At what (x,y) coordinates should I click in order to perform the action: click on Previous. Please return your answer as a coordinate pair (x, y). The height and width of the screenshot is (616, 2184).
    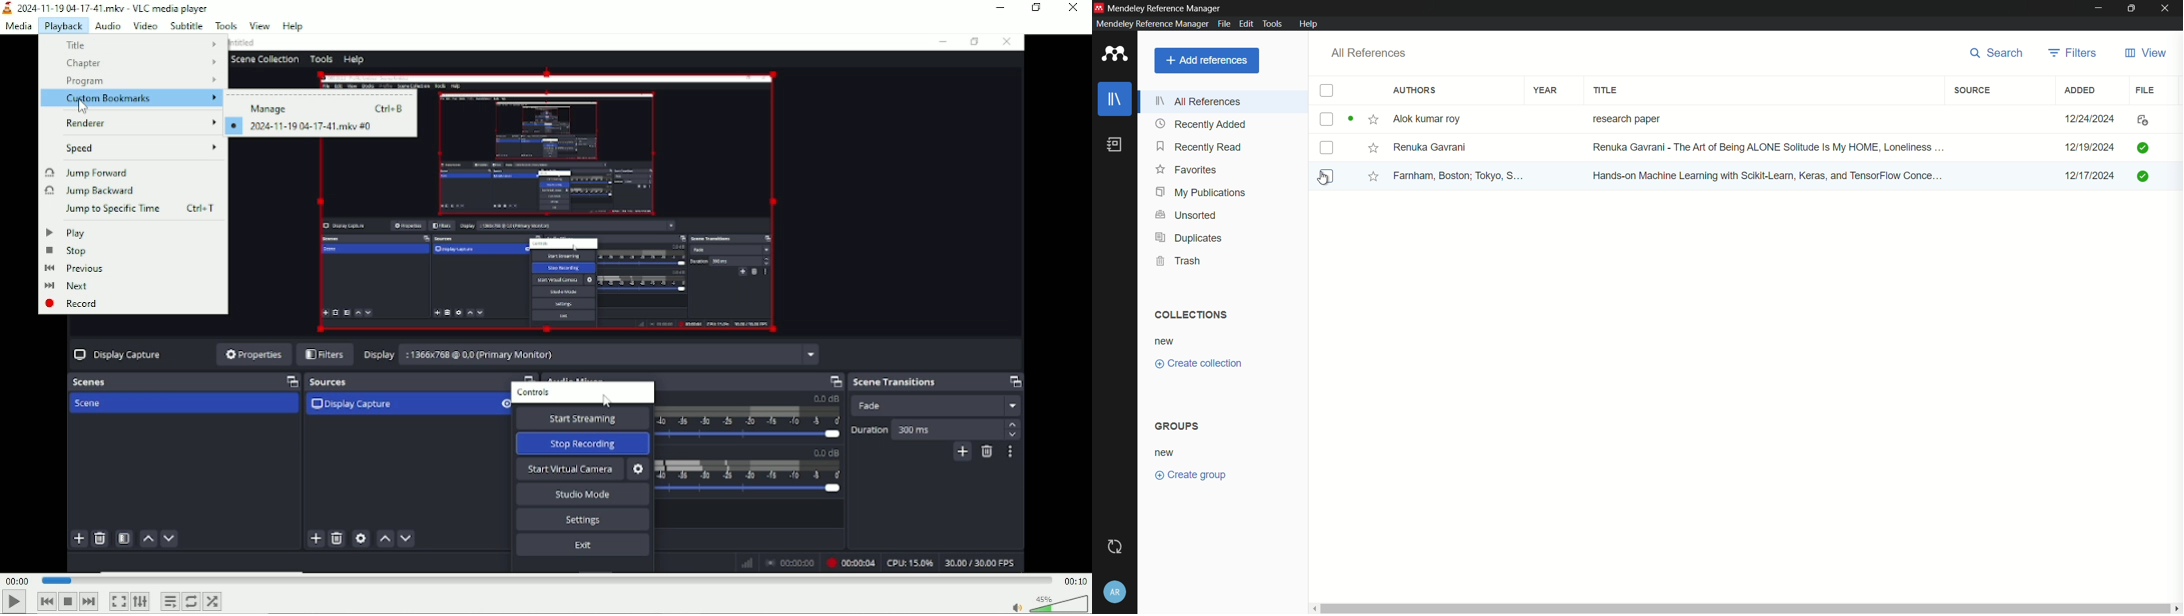
    Looking at the image, I should click on (74, 269).